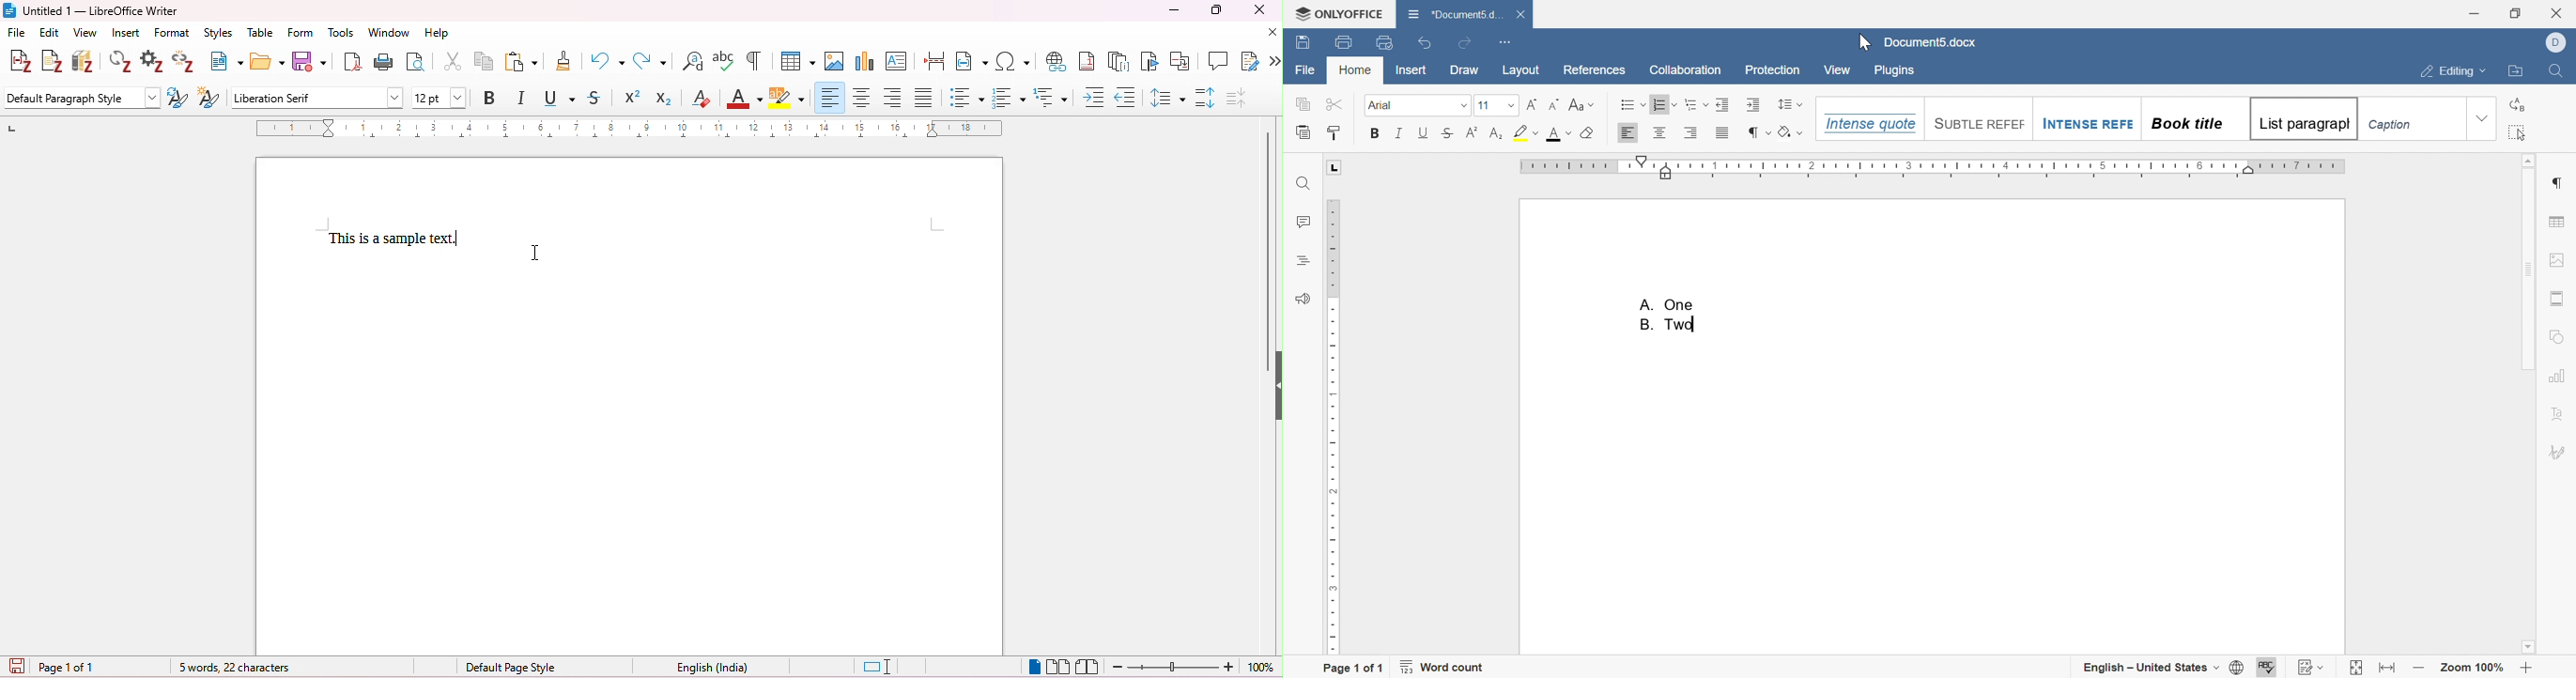 Image resolution: width=2576 pixels, height=700 pixels. What do you see at coordinates (1383, 105) in the screenshot?
I see `arial` at bounding box center [1383, 105].